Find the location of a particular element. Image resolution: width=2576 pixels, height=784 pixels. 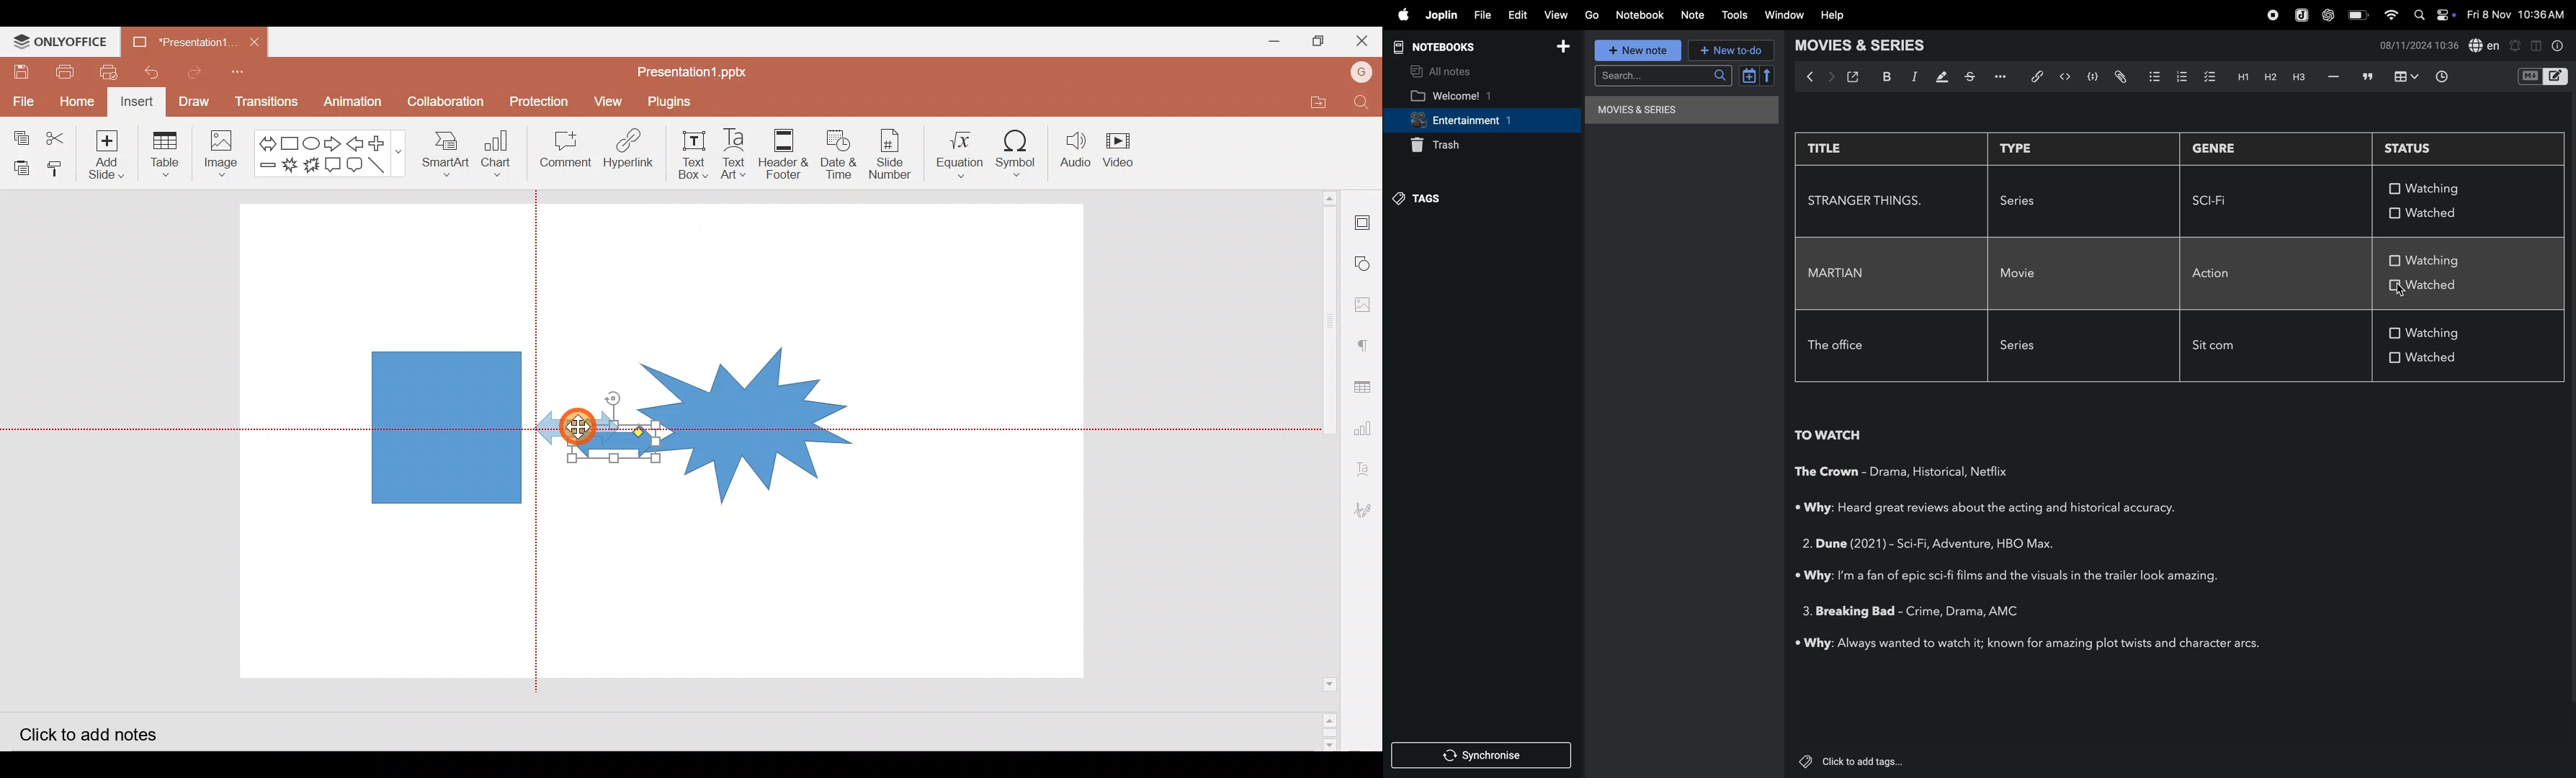

View is located at coordinates (604, 102).